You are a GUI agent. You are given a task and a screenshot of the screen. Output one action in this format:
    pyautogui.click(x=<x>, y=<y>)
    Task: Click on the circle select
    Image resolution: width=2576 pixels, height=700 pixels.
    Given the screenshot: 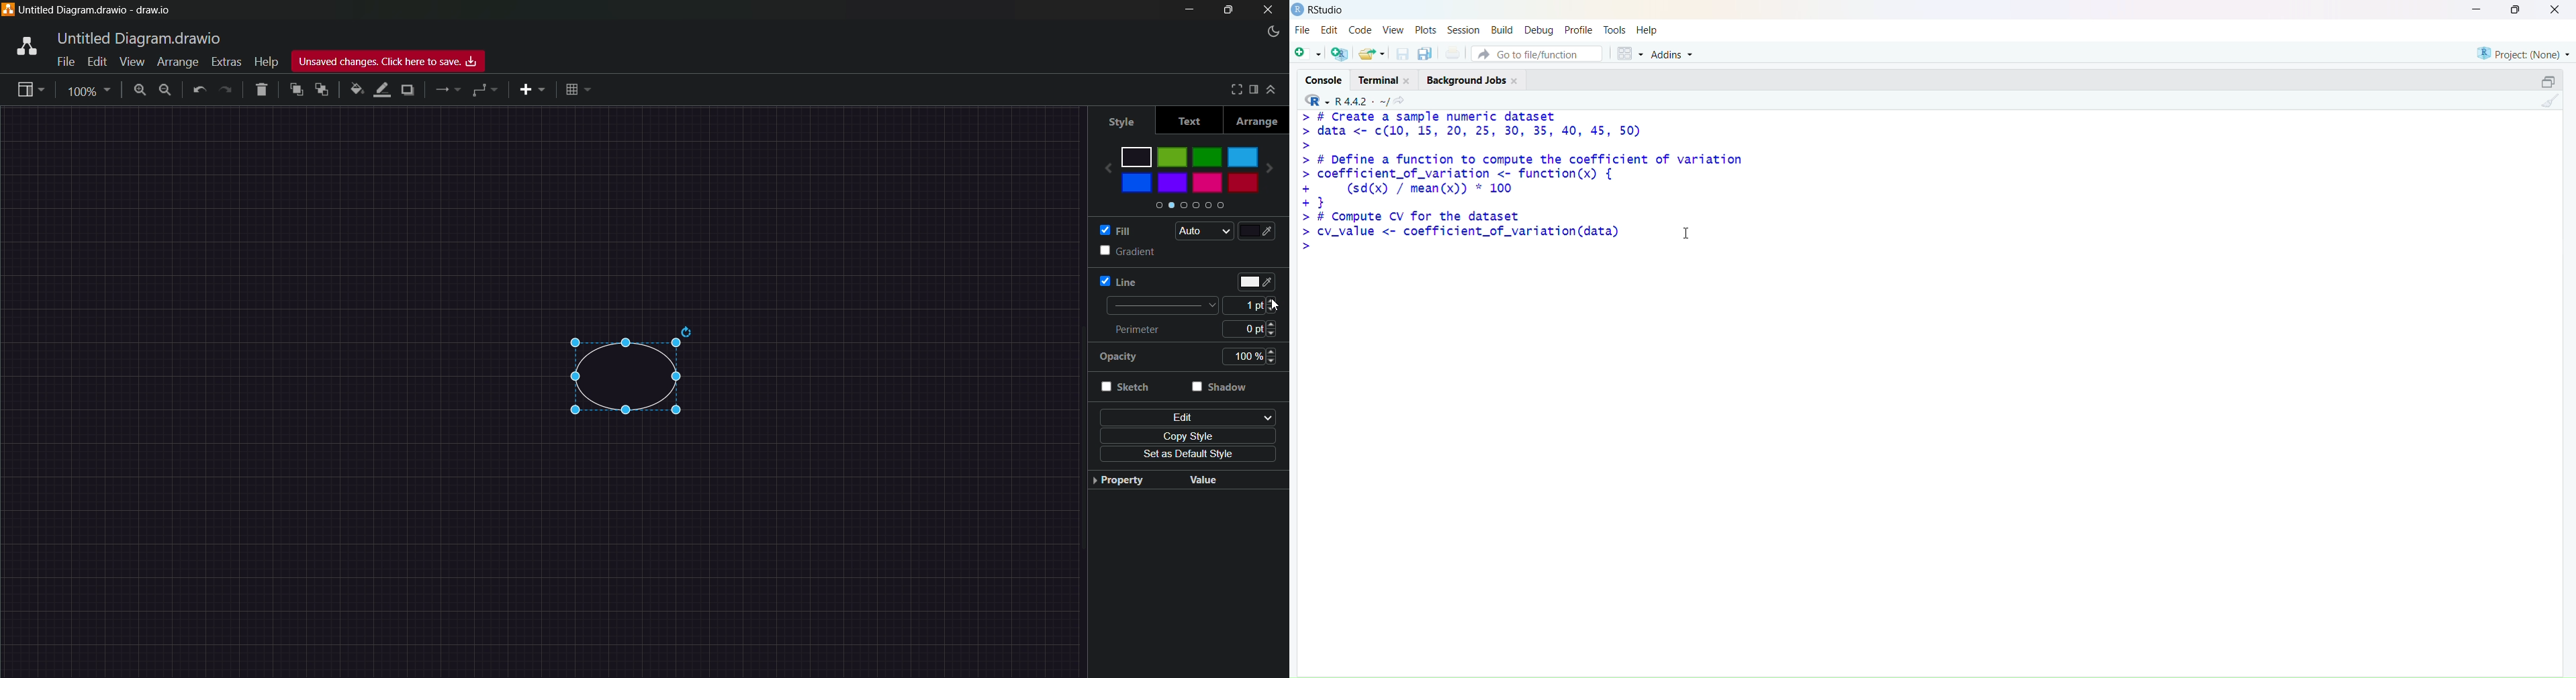 What is the action you would take?
    pyautogui.click(x=619, y=380)
    